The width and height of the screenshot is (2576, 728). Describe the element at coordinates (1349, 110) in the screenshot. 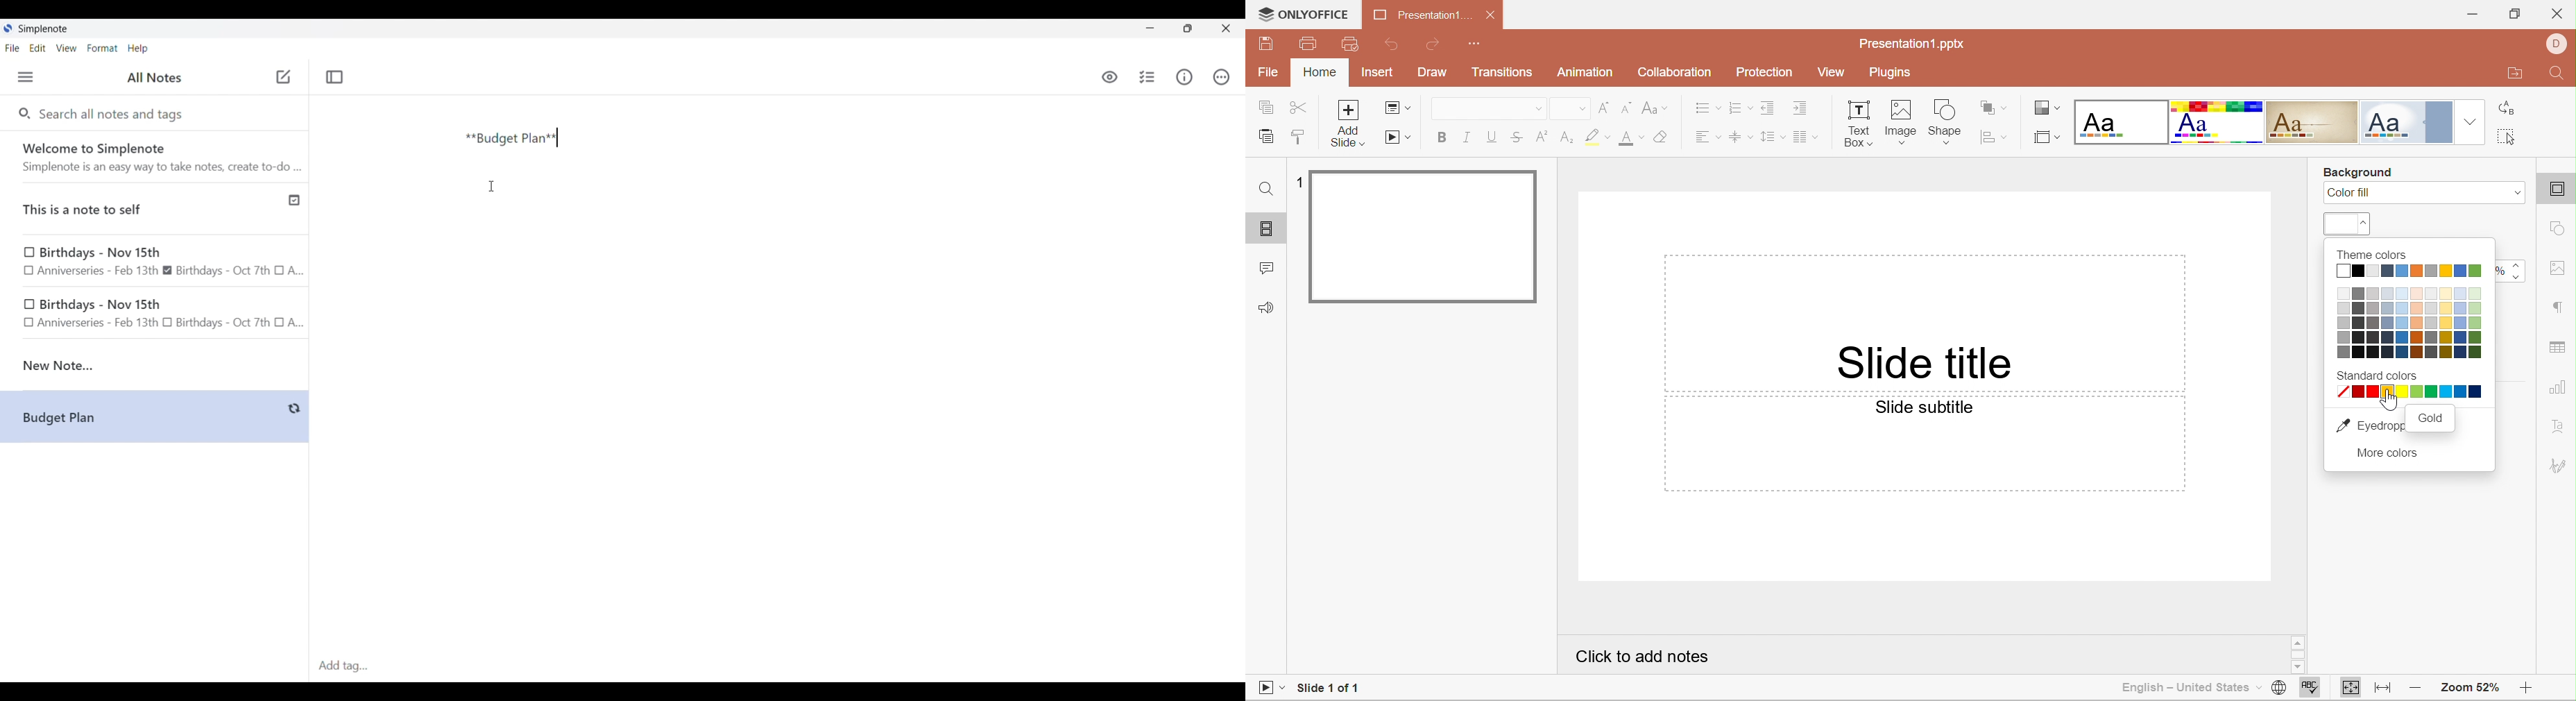

I see `Add slide` at that location.